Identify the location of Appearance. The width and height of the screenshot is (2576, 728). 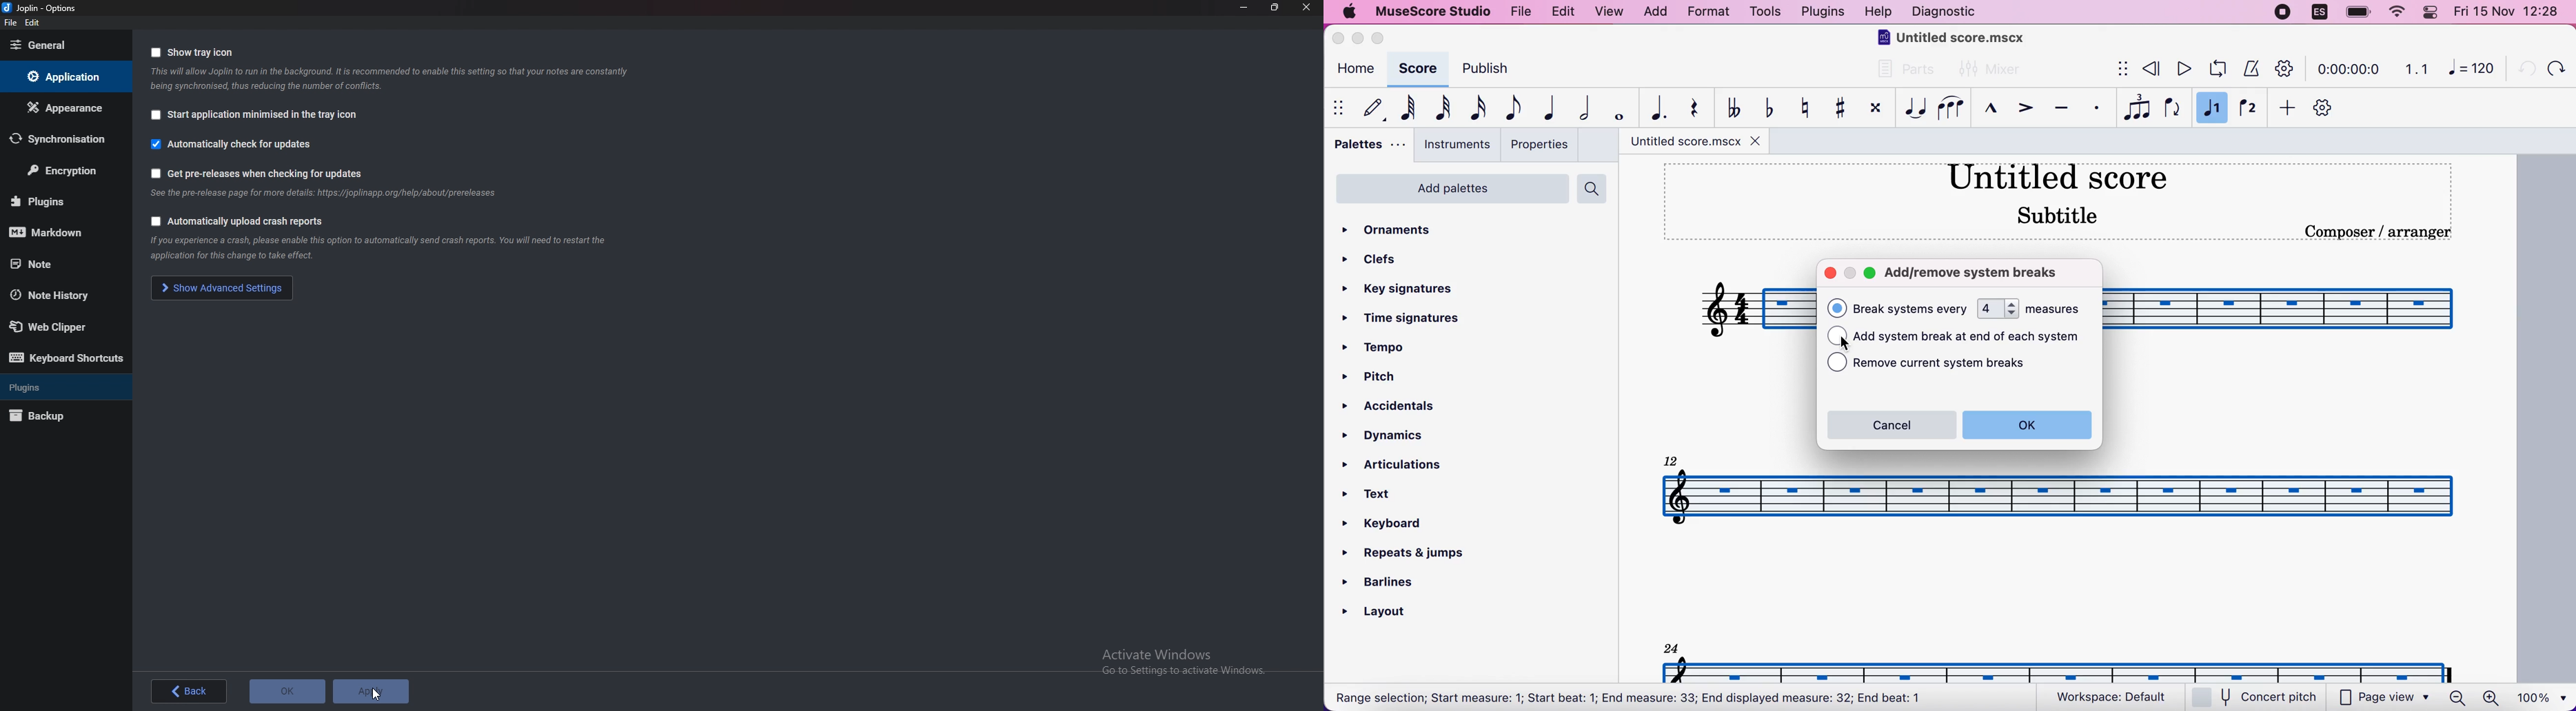
(63, 108).